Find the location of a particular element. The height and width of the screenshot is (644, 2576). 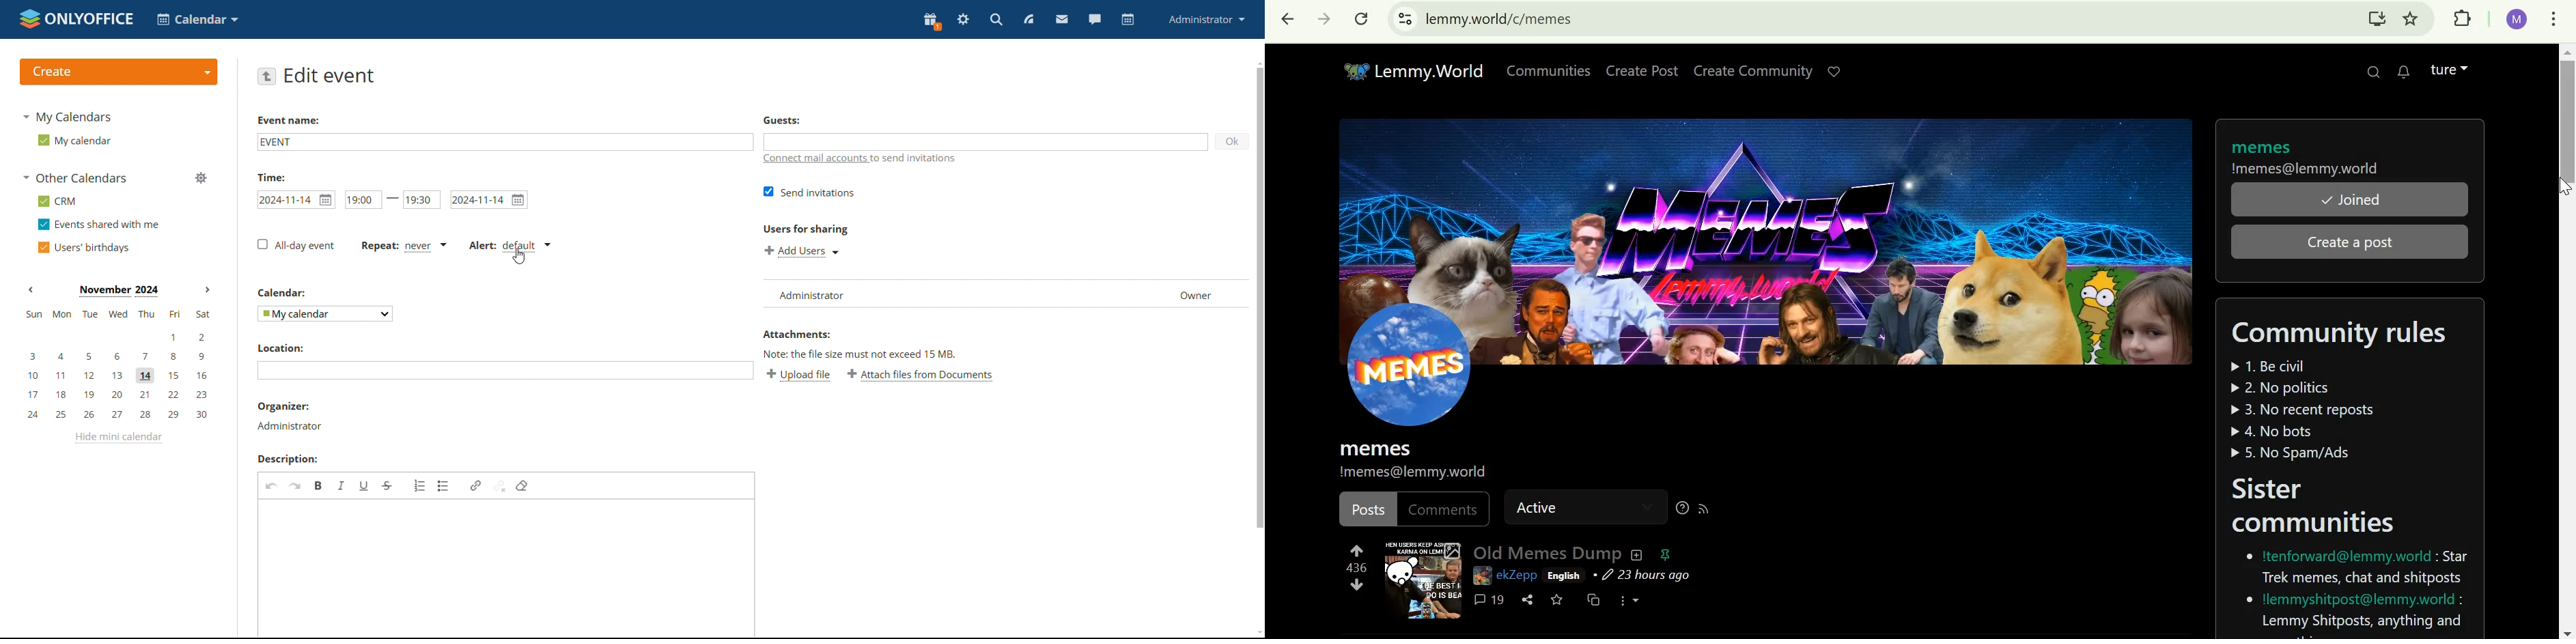

users for sharing: is located at coordinates (805, 231).